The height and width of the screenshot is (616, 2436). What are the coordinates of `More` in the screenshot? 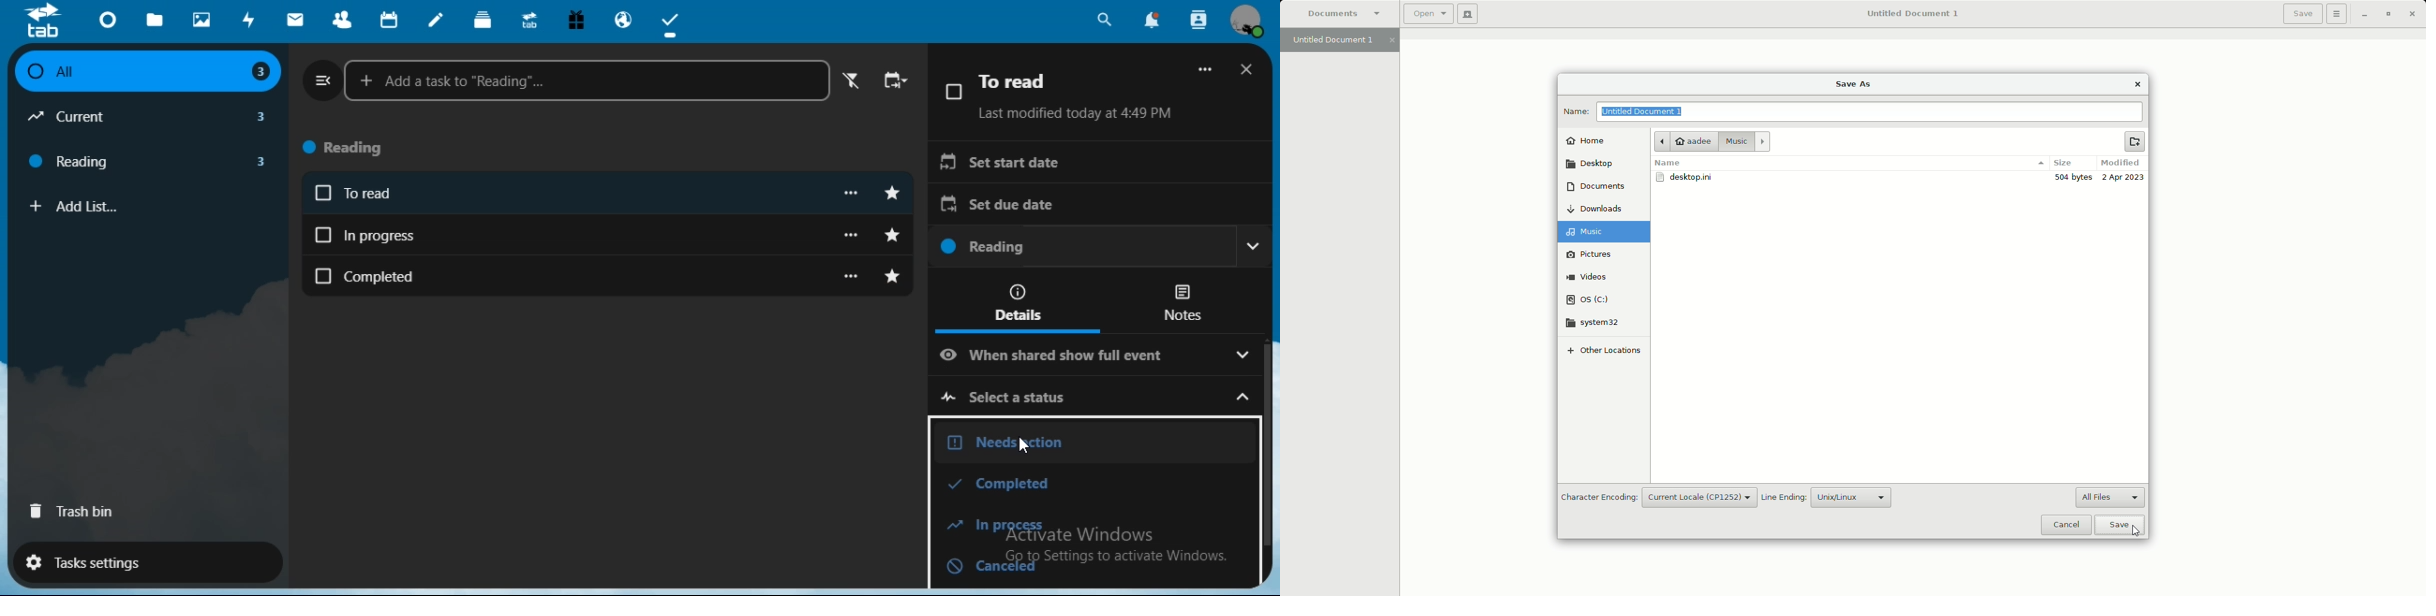 It's located at (1207, 69).